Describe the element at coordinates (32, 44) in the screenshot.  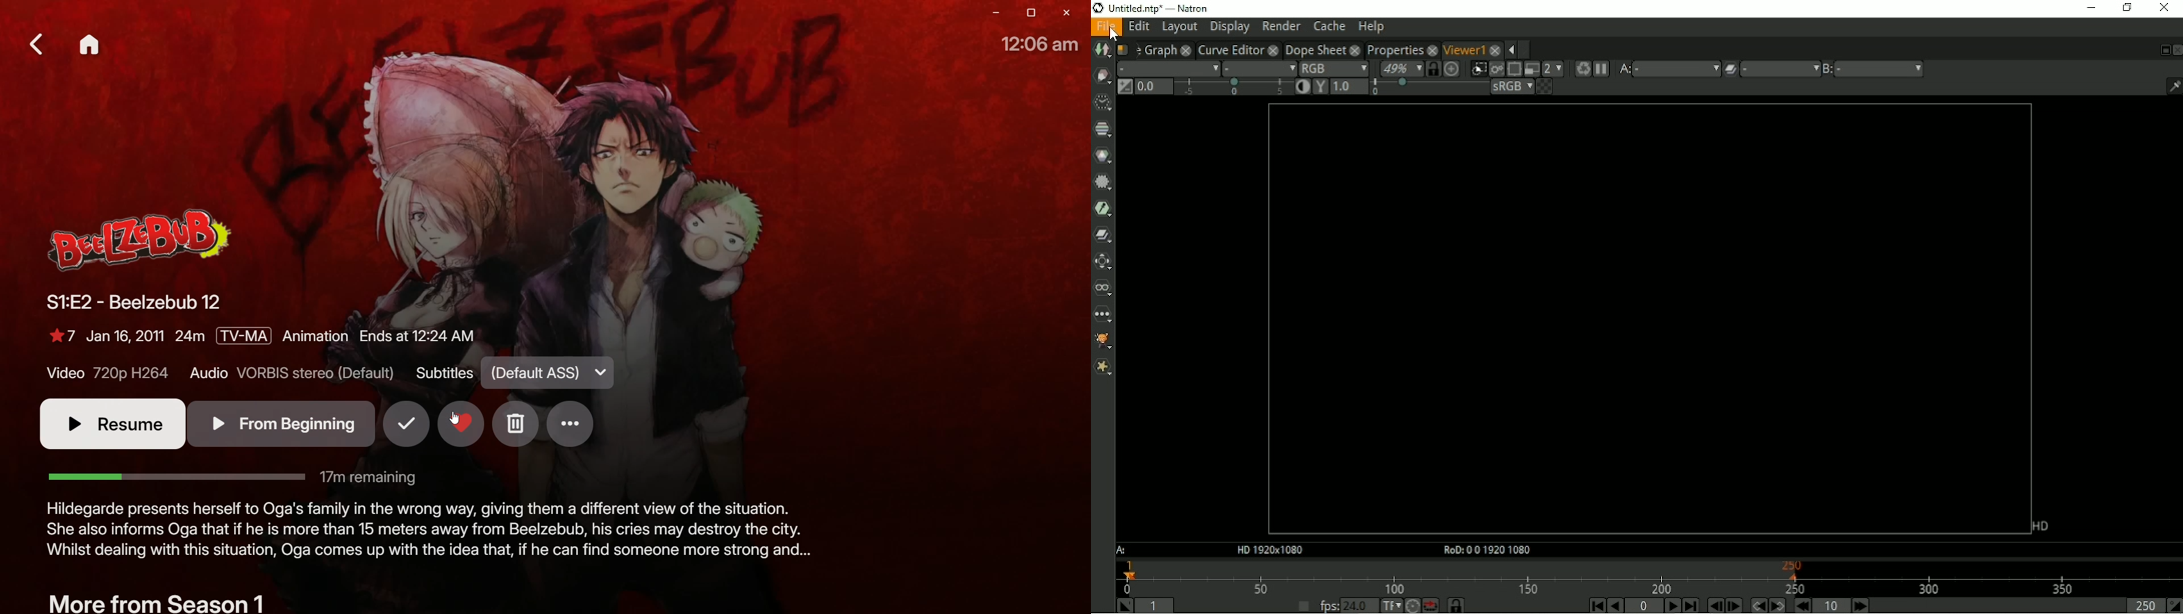
I see `Back` at that location.